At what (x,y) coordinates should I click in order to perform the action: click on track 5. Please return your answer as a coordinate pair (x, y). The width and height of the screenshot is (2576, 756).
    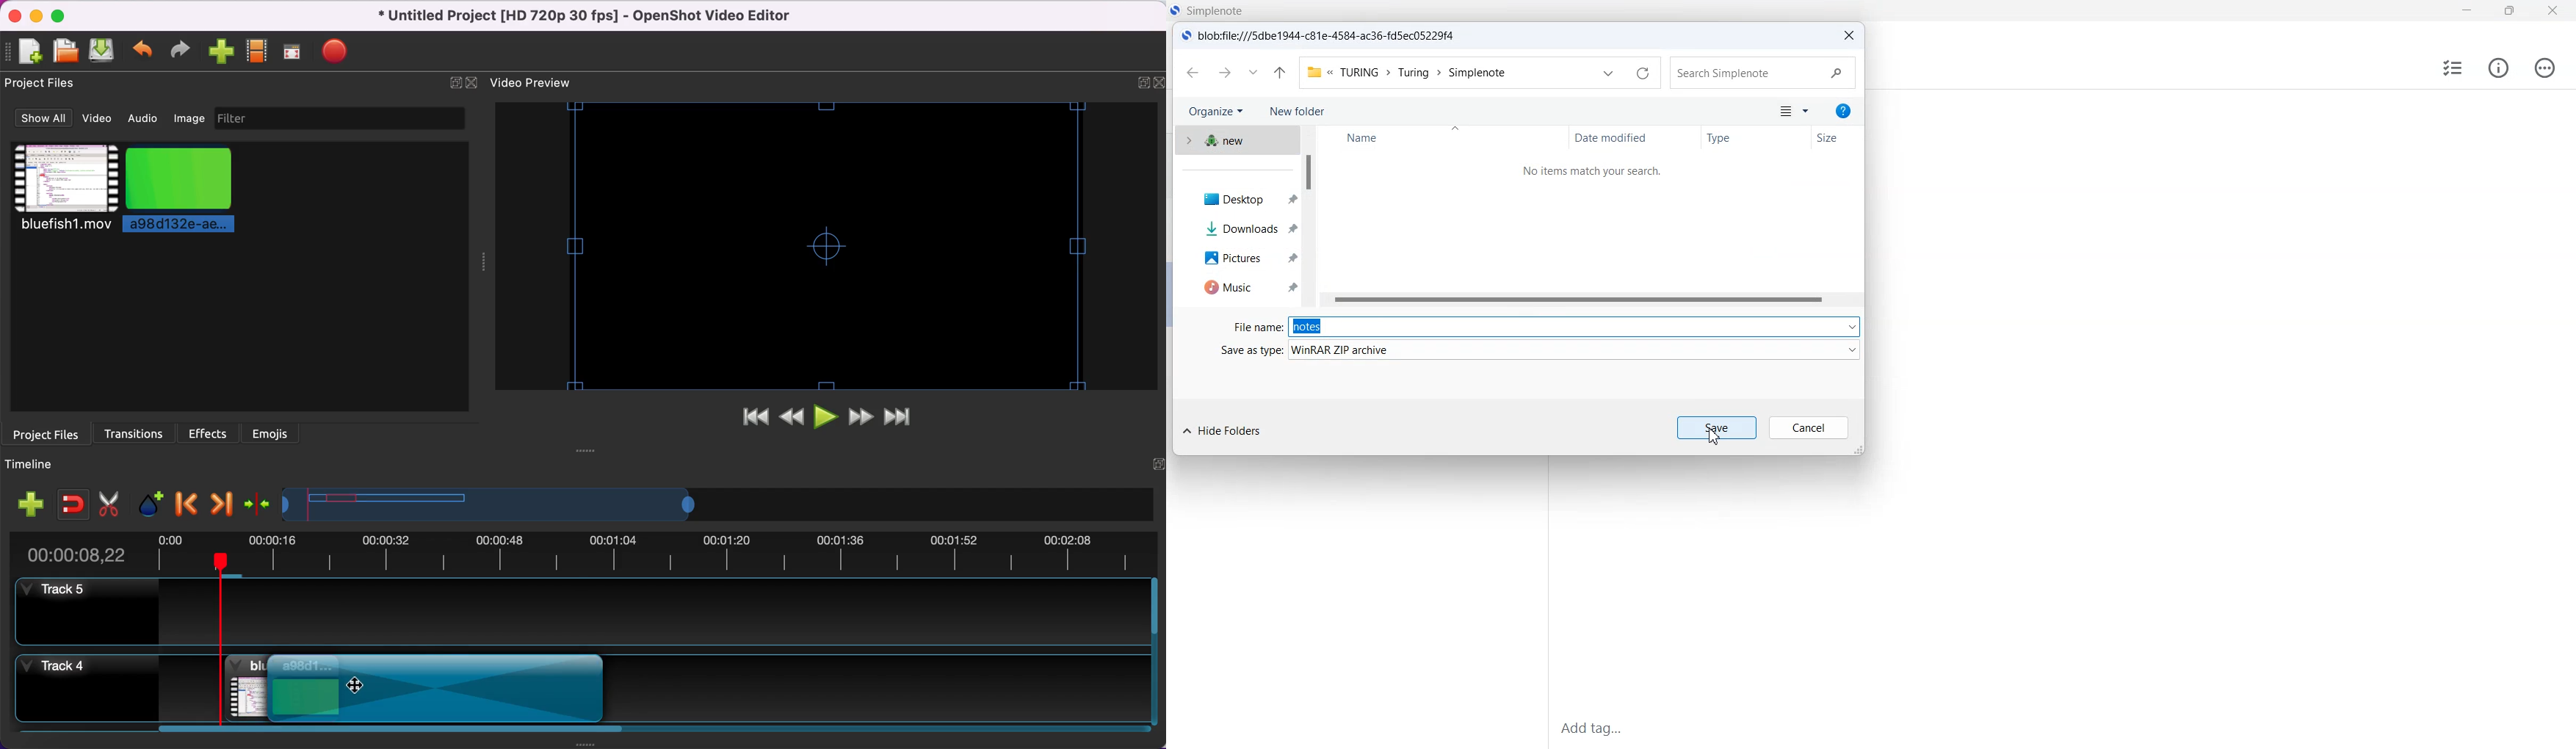
    Looking at the image, I should click on (589, 612).